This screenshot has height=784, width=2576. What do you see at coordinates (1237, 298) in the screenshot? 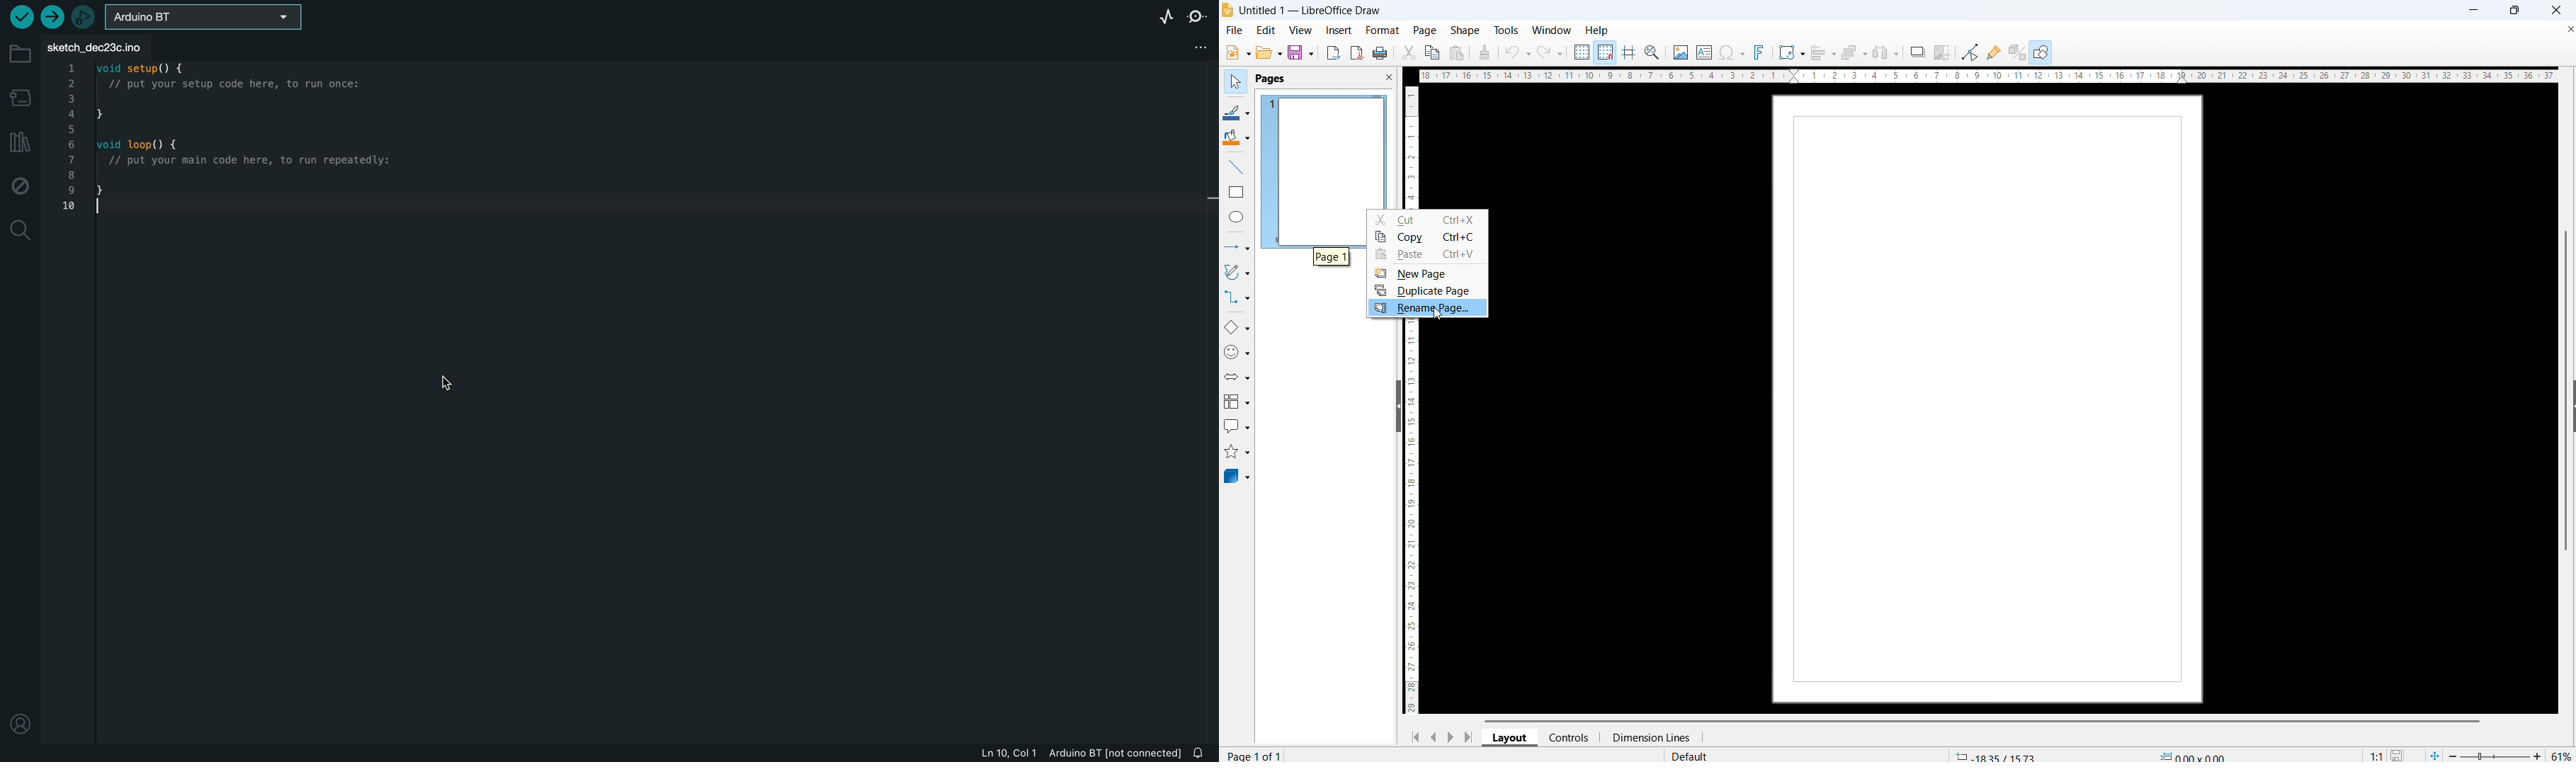
I see `connectors` at bounding box center [1237, 298].